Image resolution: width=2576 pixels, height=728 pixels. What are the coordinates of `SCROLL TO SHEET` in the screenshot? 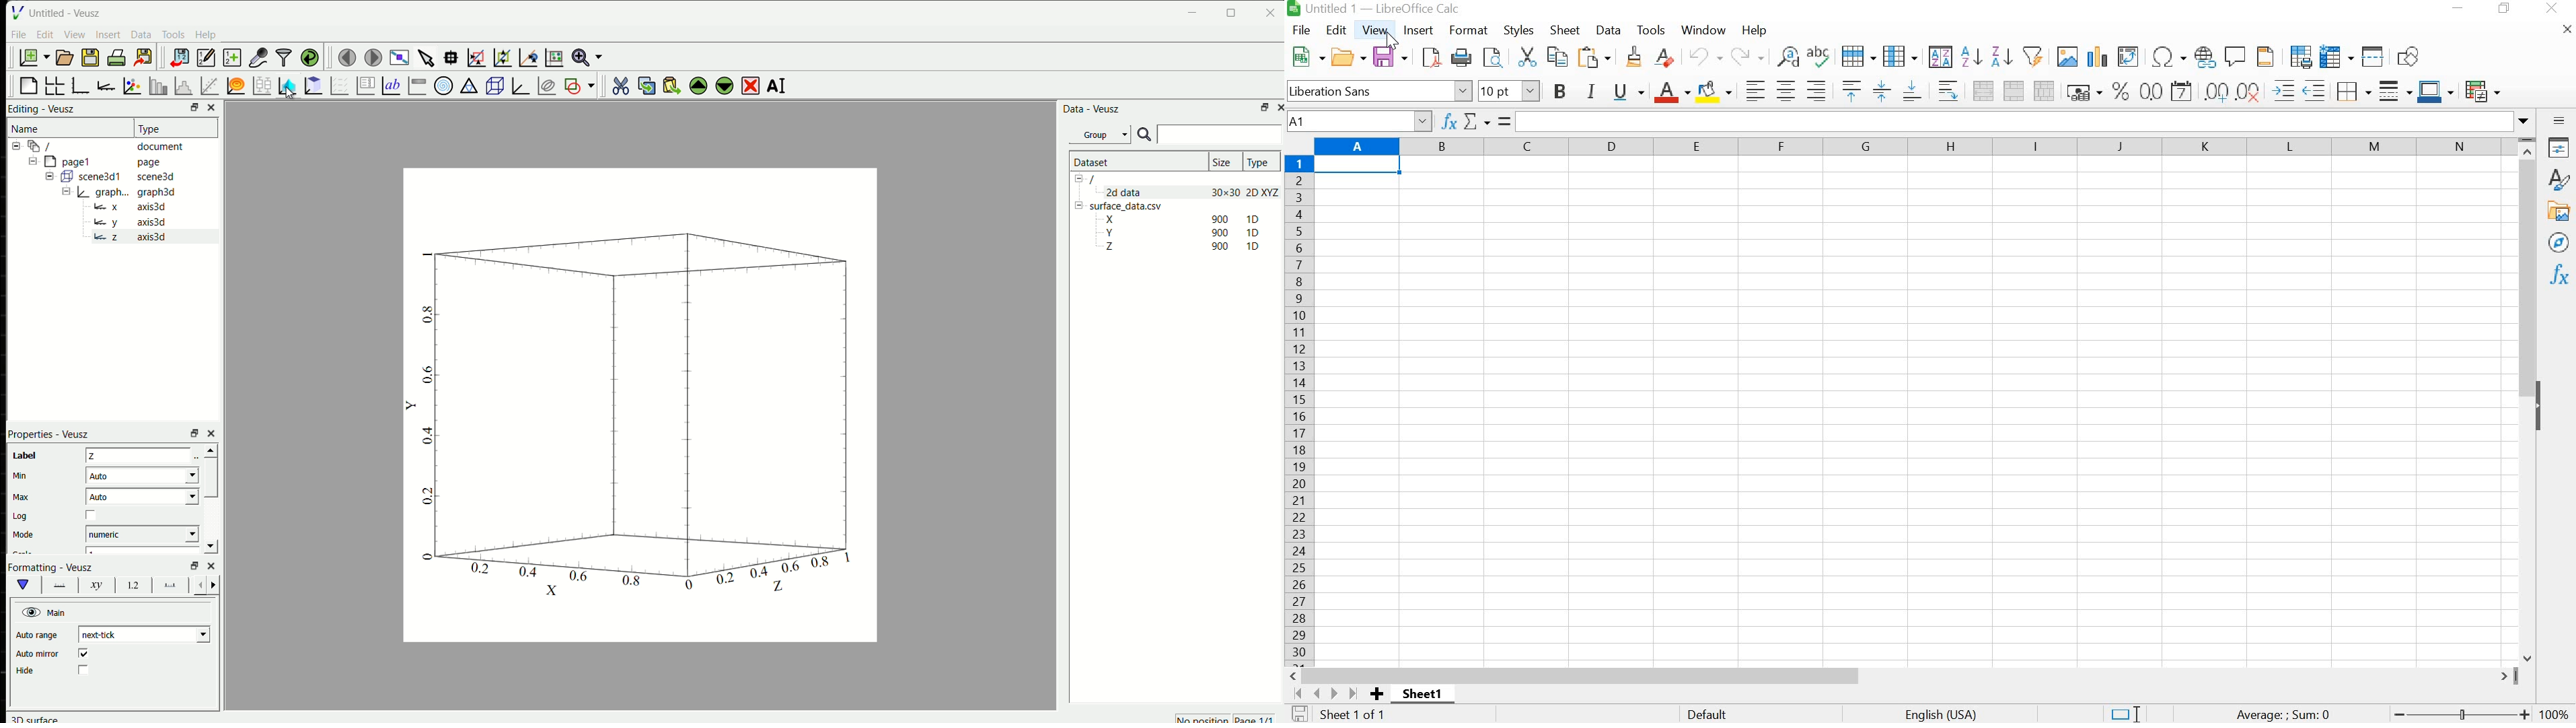 It's located at (1324, 693).